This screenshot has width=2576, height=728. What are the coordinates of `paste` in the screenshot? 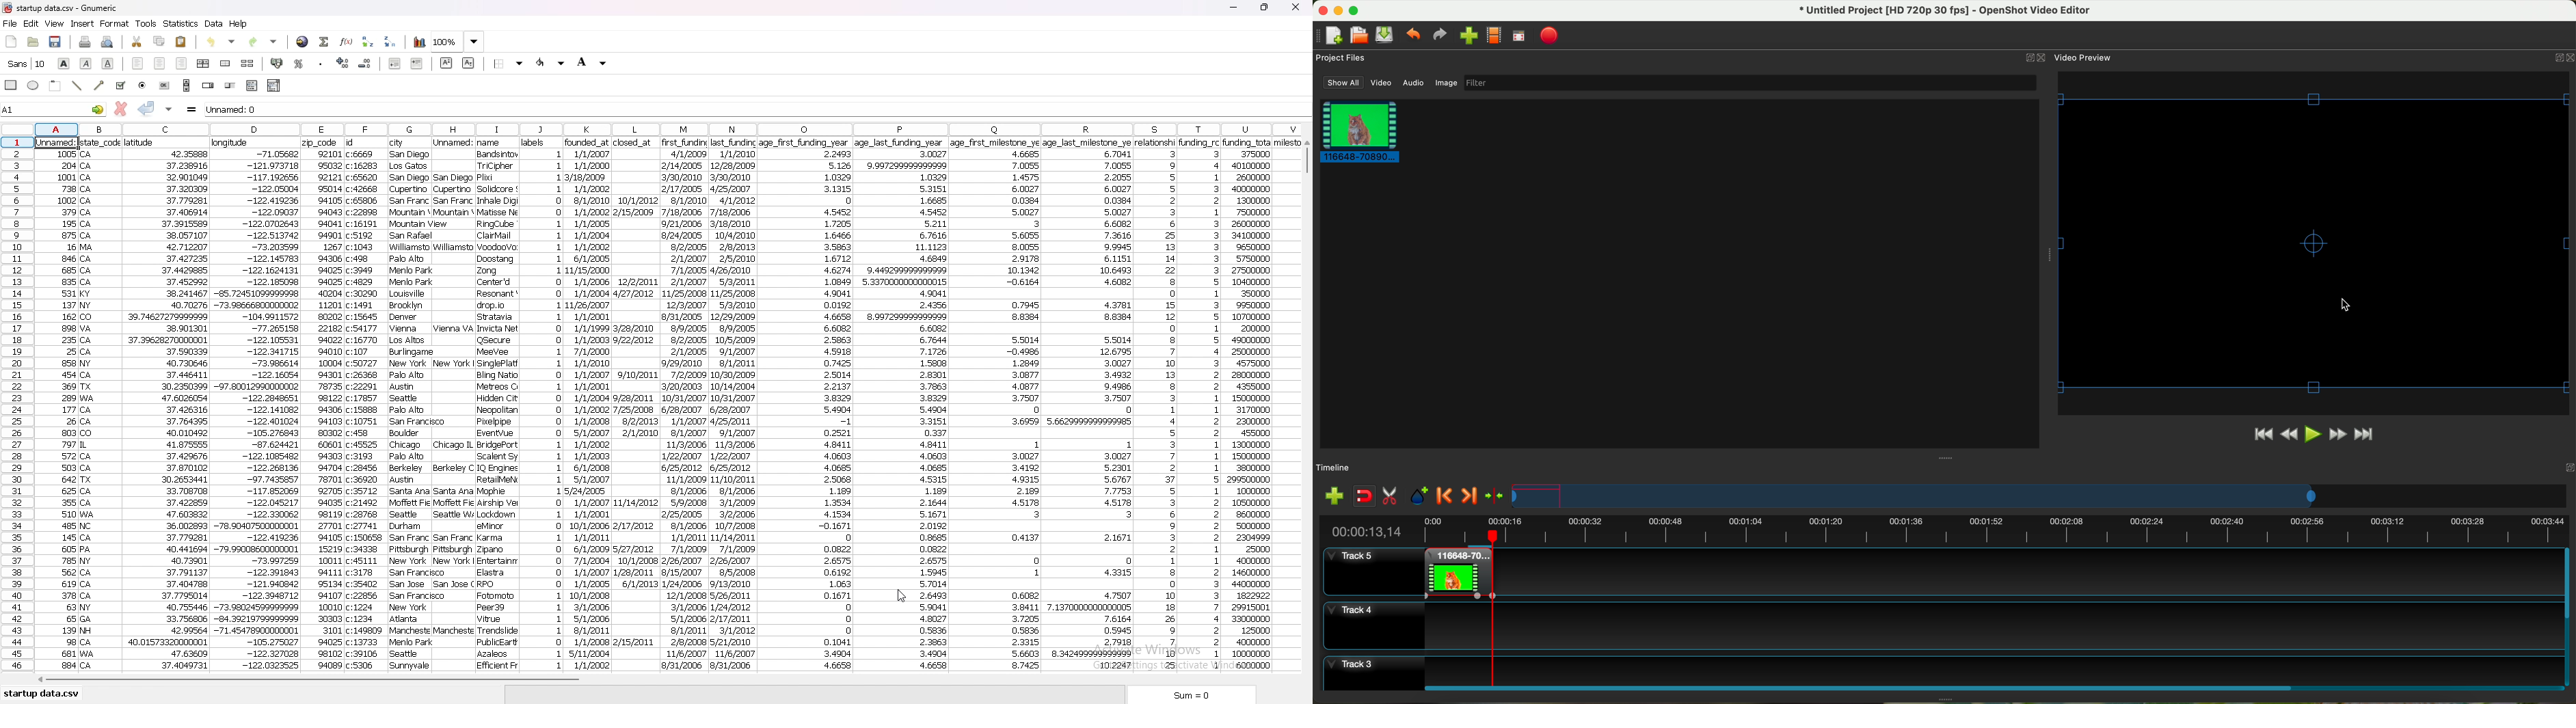 It's located at (181, 41).